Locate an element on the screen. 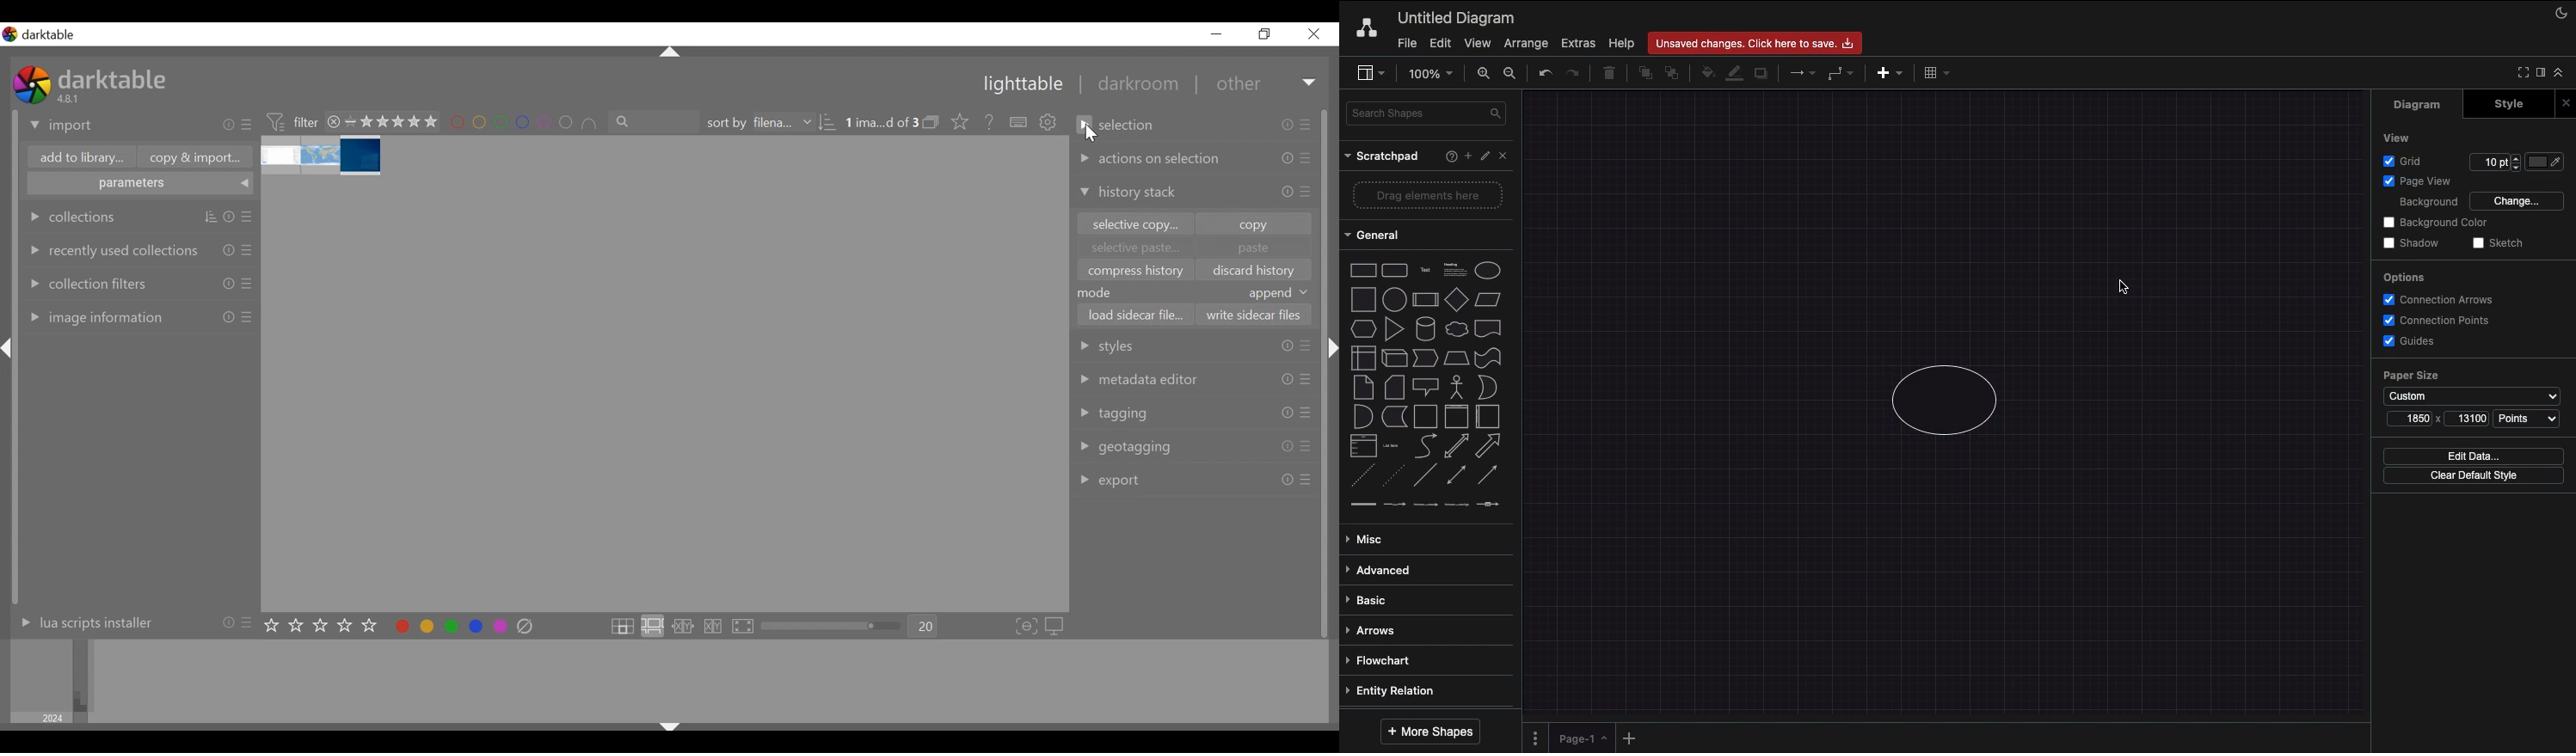 This screenshot has height=756, width=2576. info is located at coordinates (229, 125).